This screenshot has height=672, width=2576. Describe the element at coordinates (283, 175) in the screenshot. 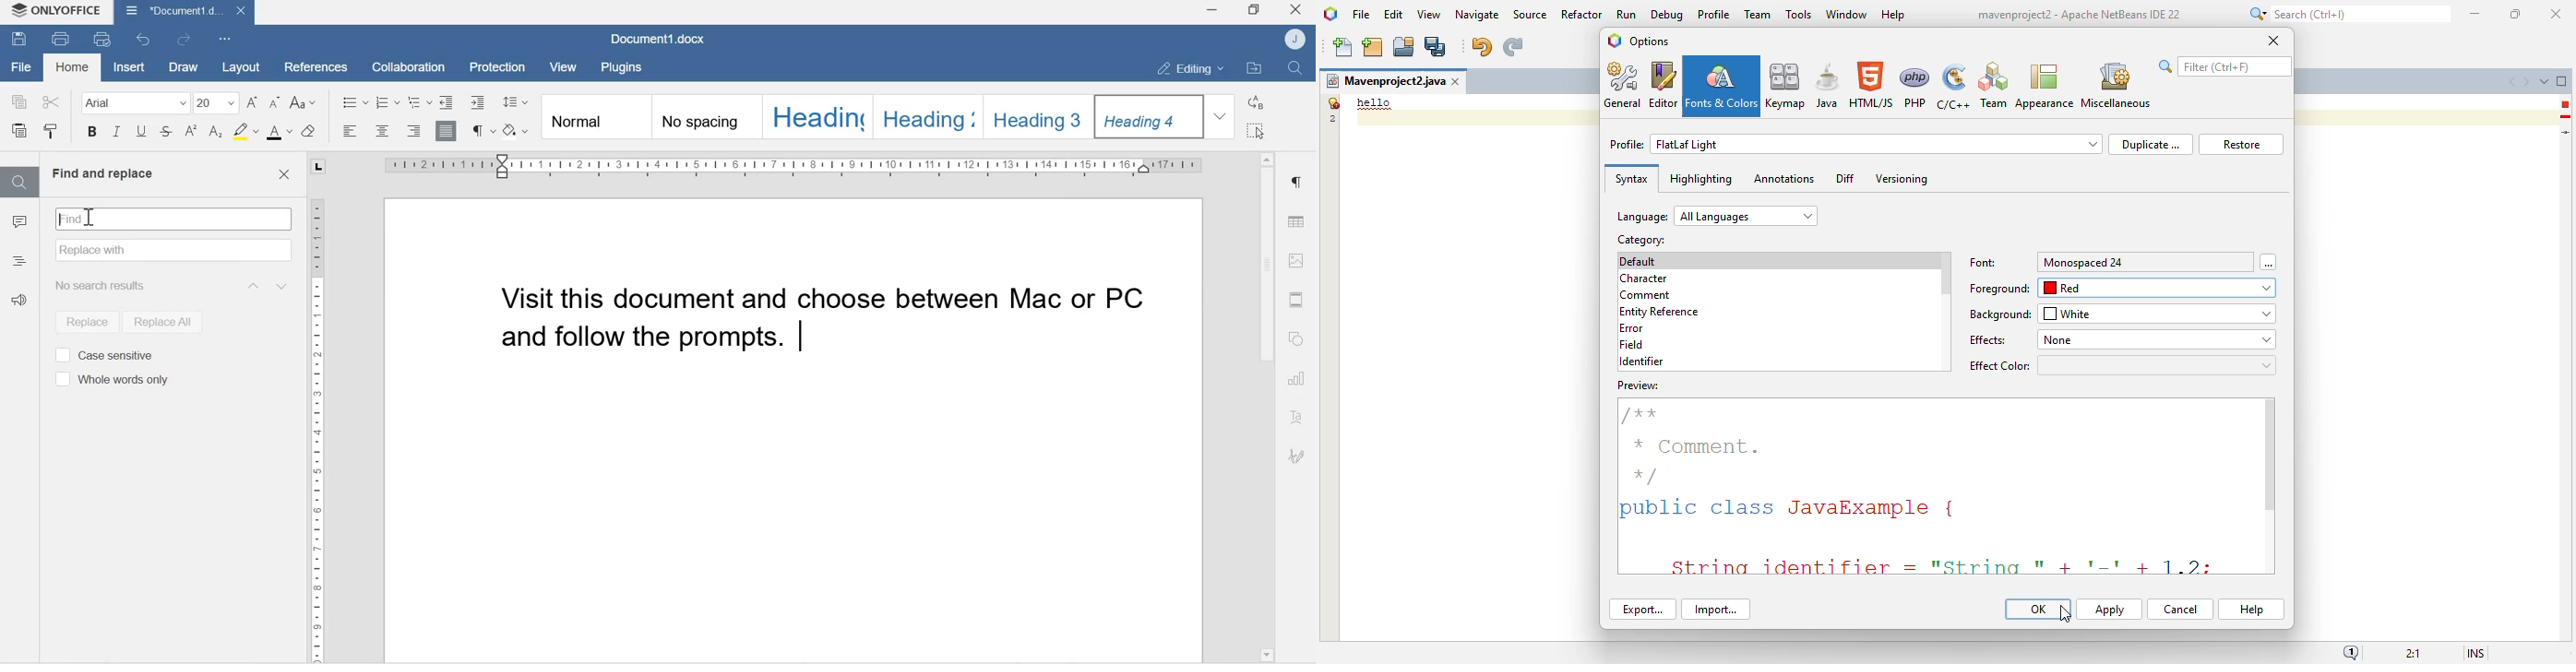

I see `Close find` at that location.